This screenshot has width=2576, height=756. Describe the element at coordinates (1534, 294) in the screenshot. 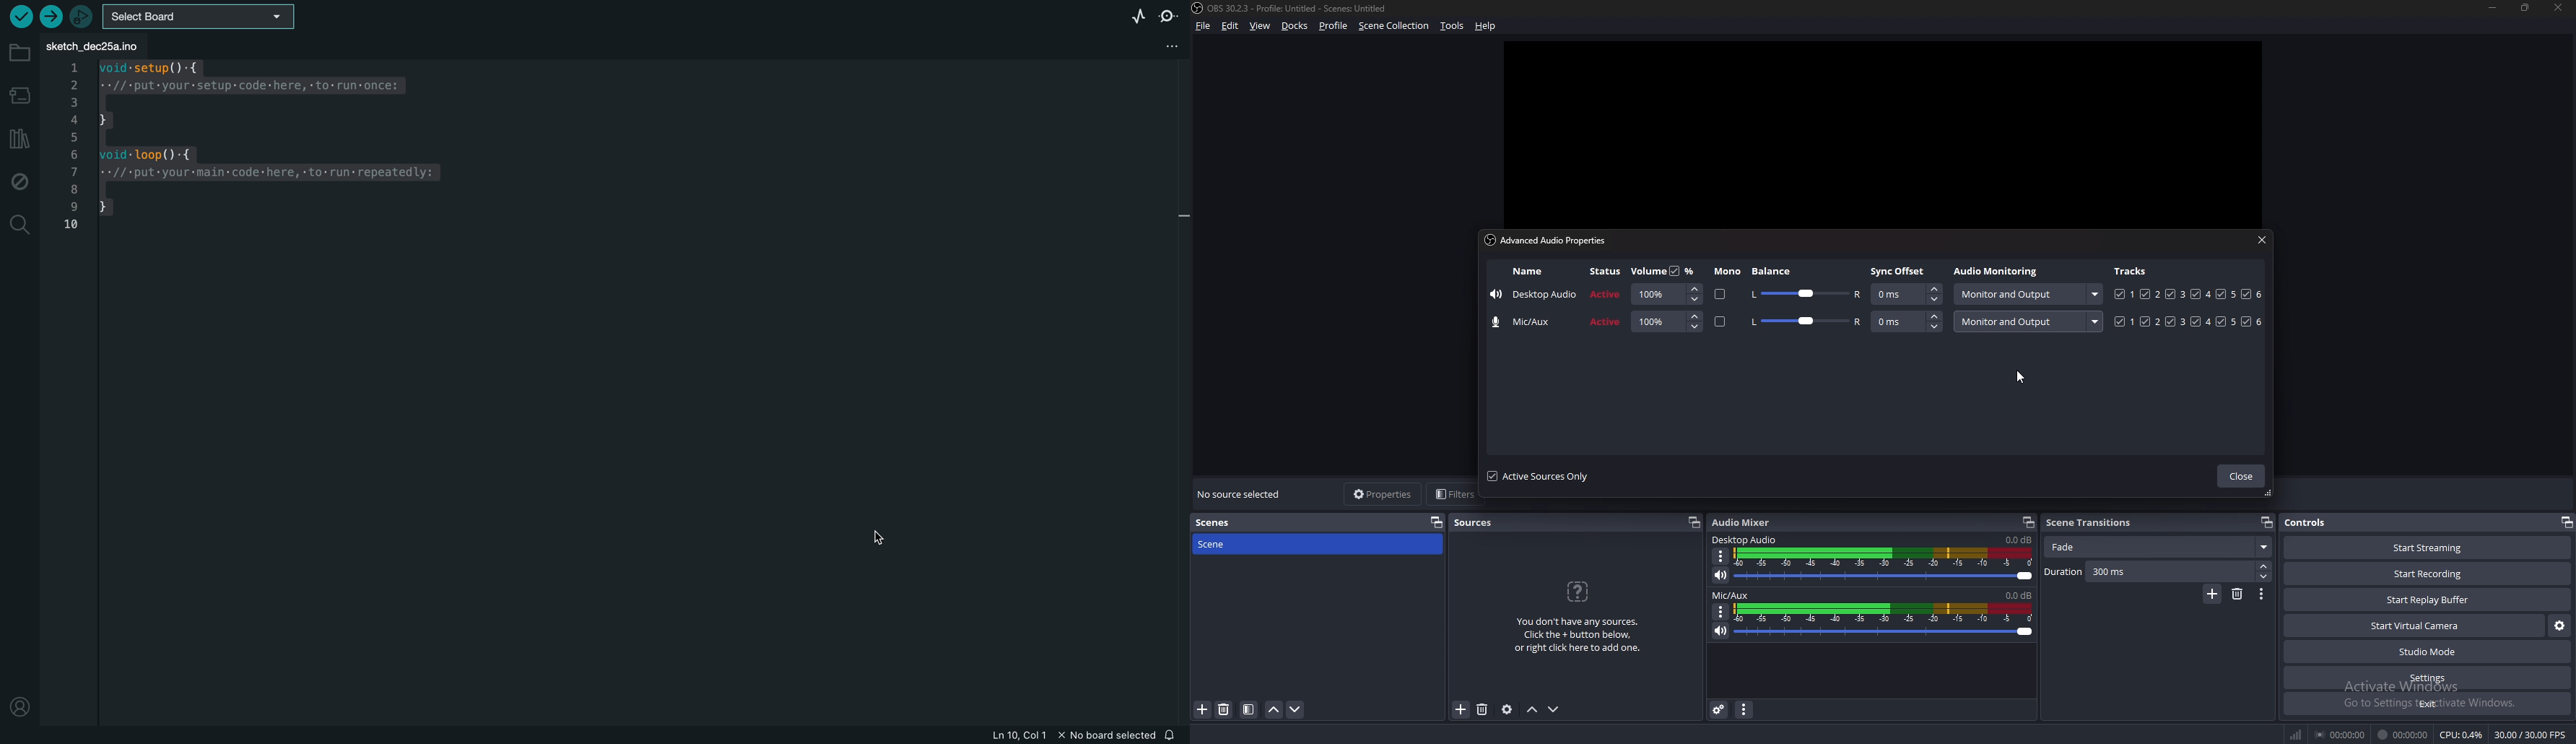

I see `name` at that location.